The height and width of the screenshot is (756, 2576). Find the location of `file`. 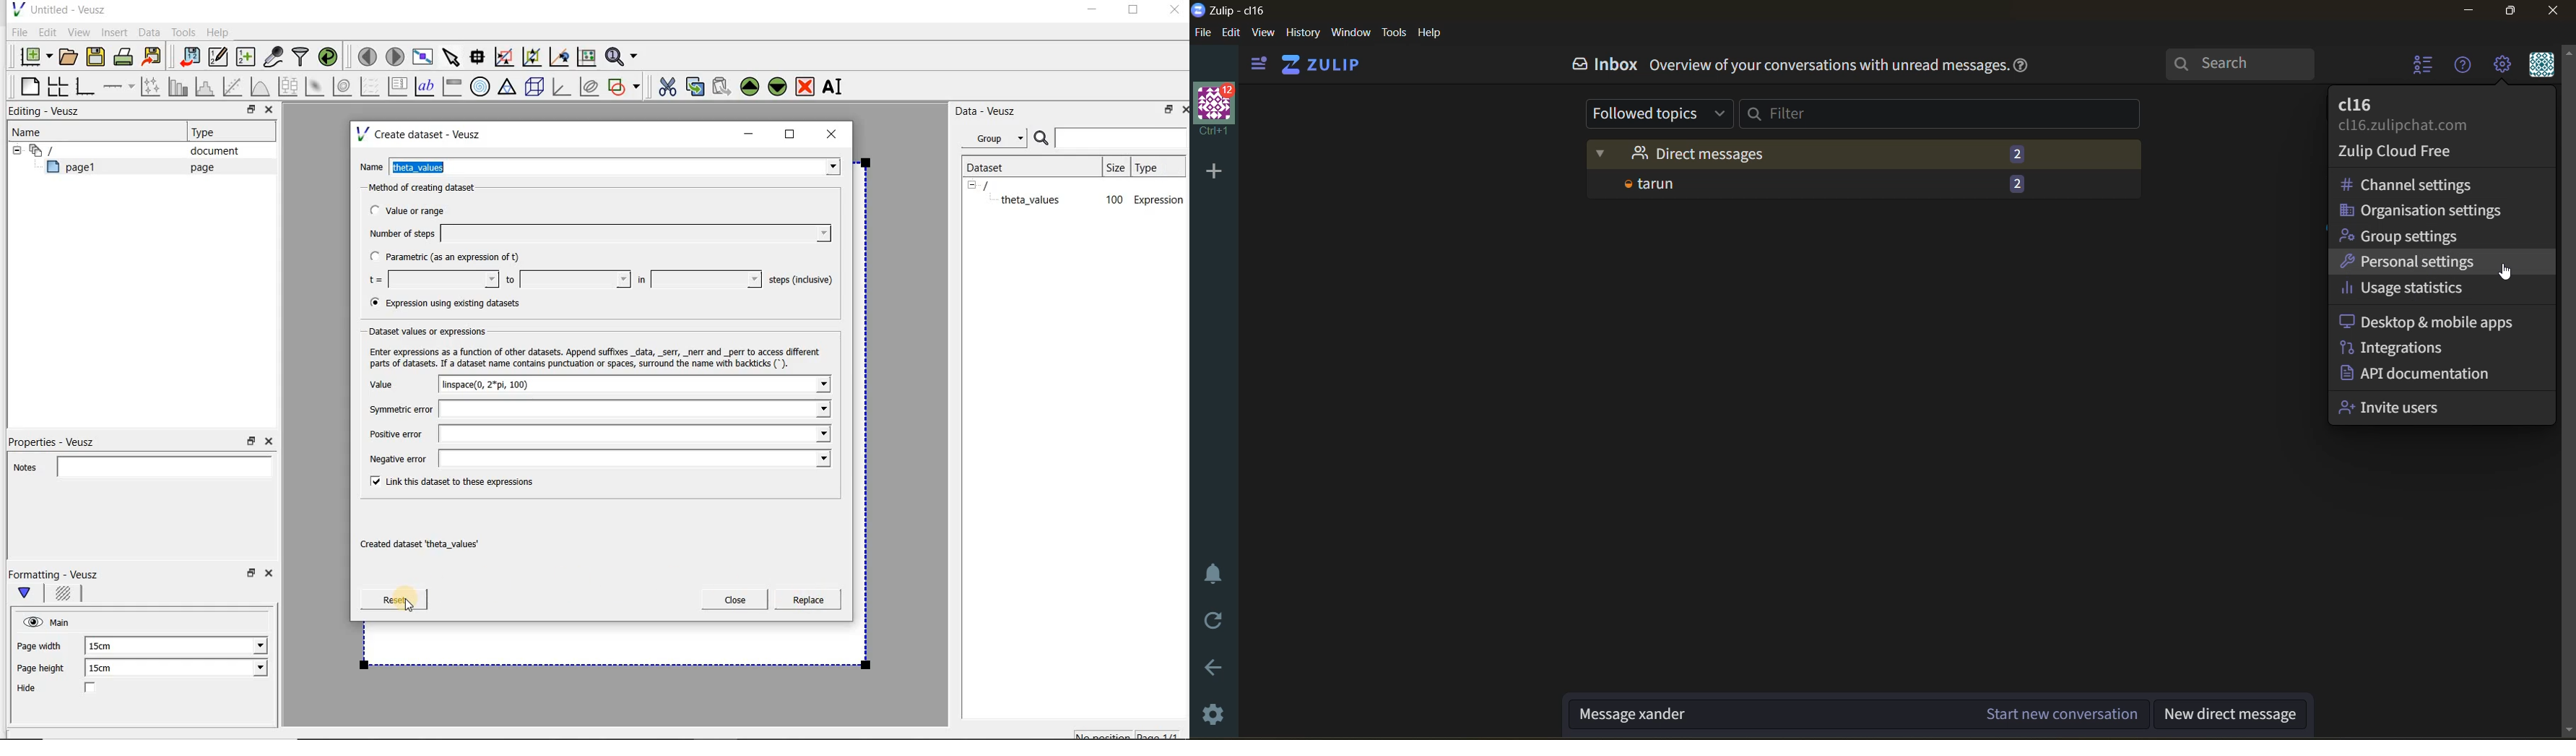

file is located at coordinates (1202, 35).